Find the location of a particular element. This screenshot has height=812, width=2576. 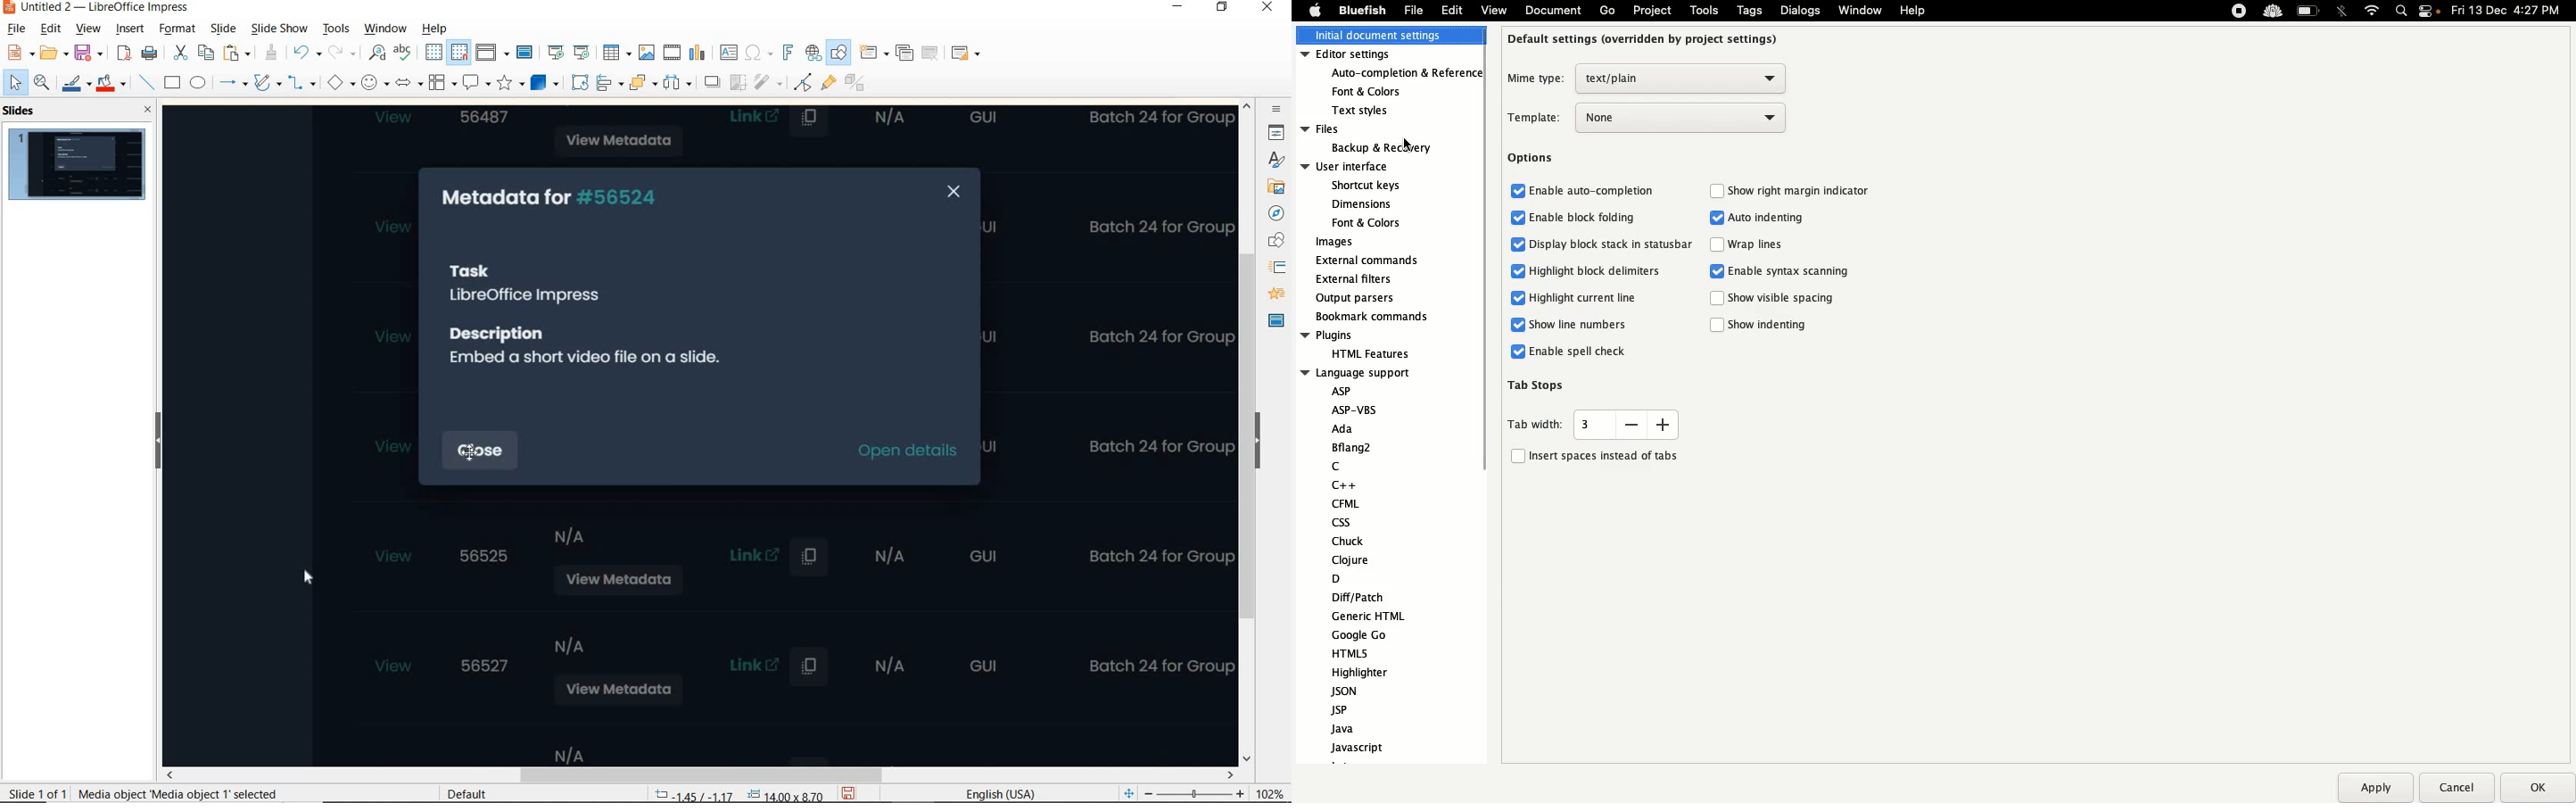

INSERT HYPERLINK is located at coordinates (814, 54).